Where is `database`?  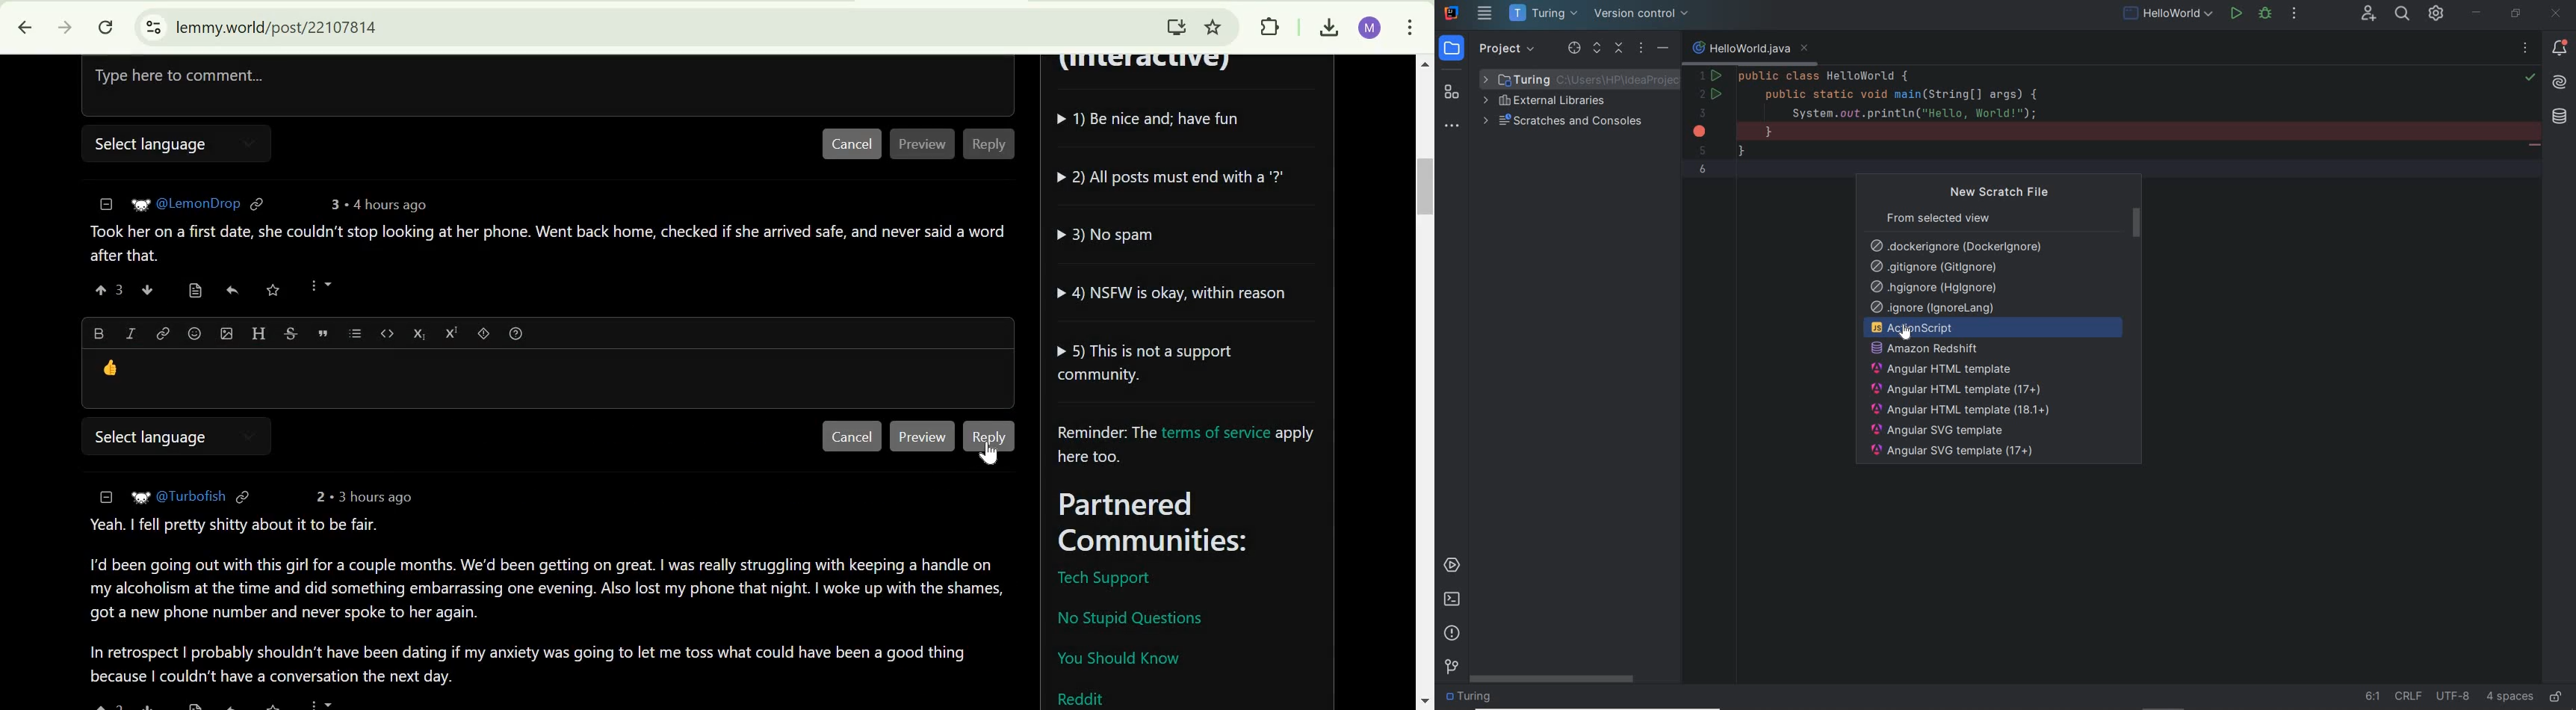
database is located at coordinates (2562, 118).